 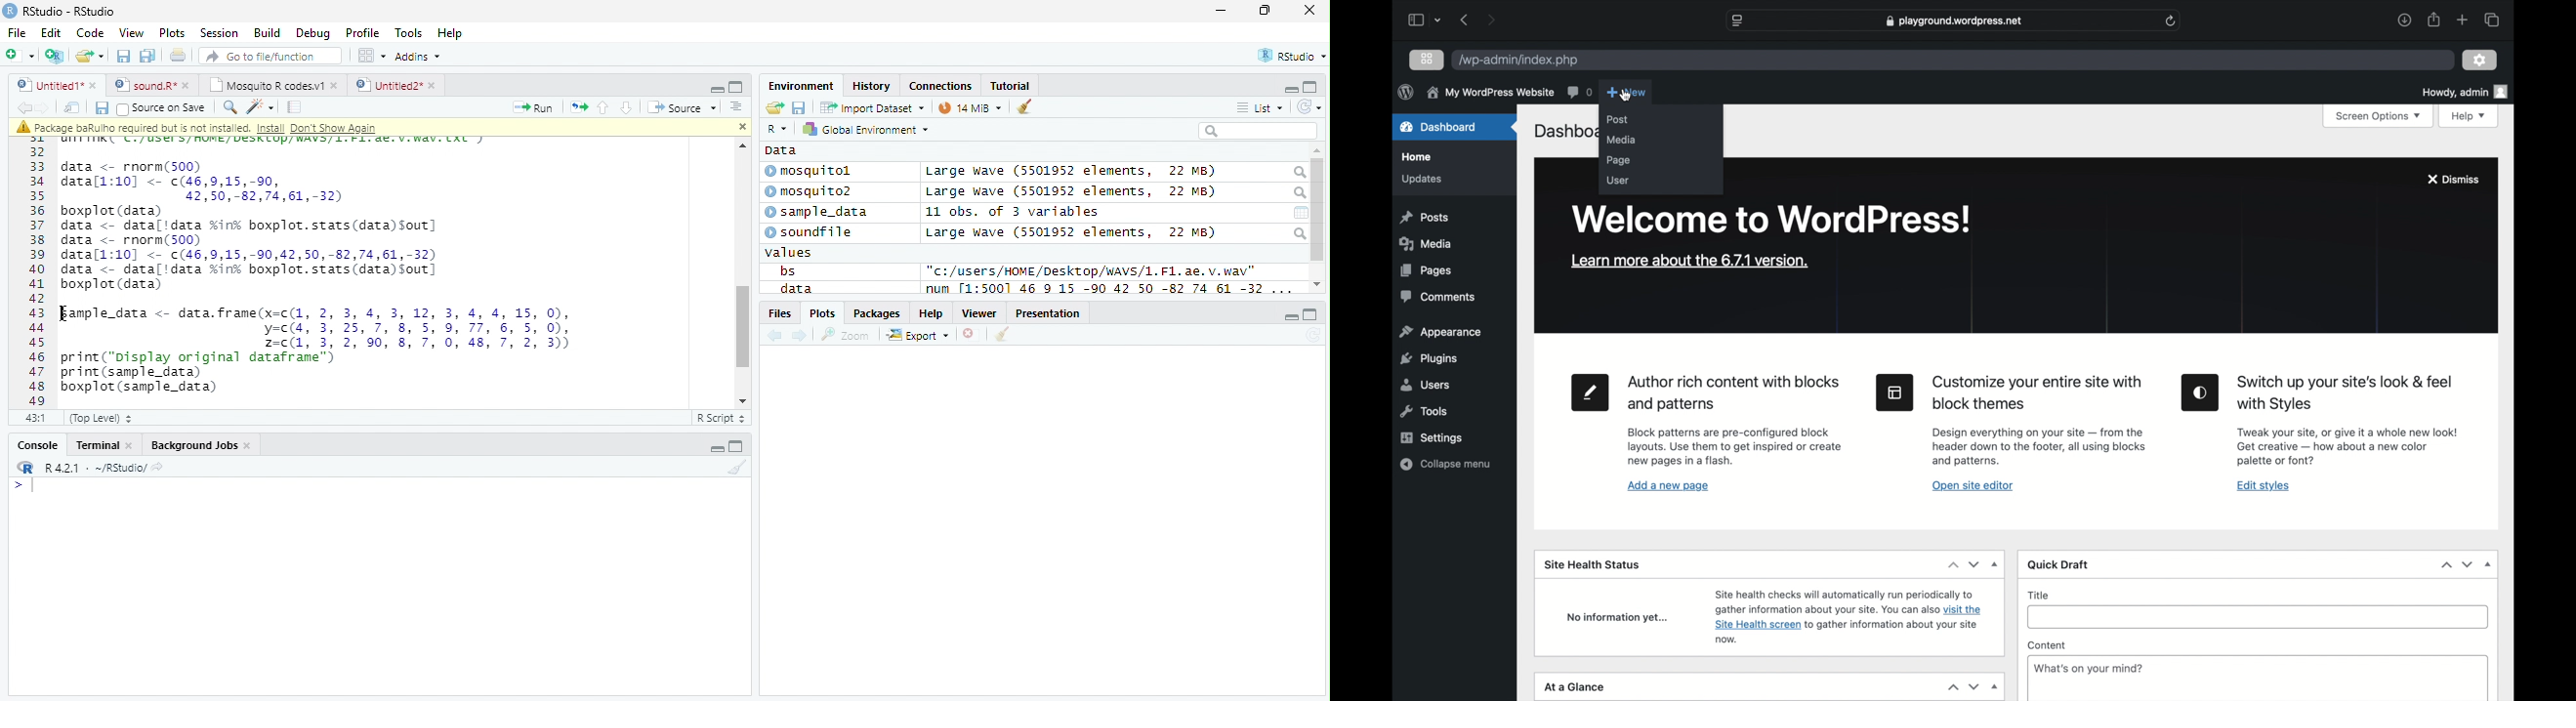 I want to click on Untitled2, so click(x=395, y=86).